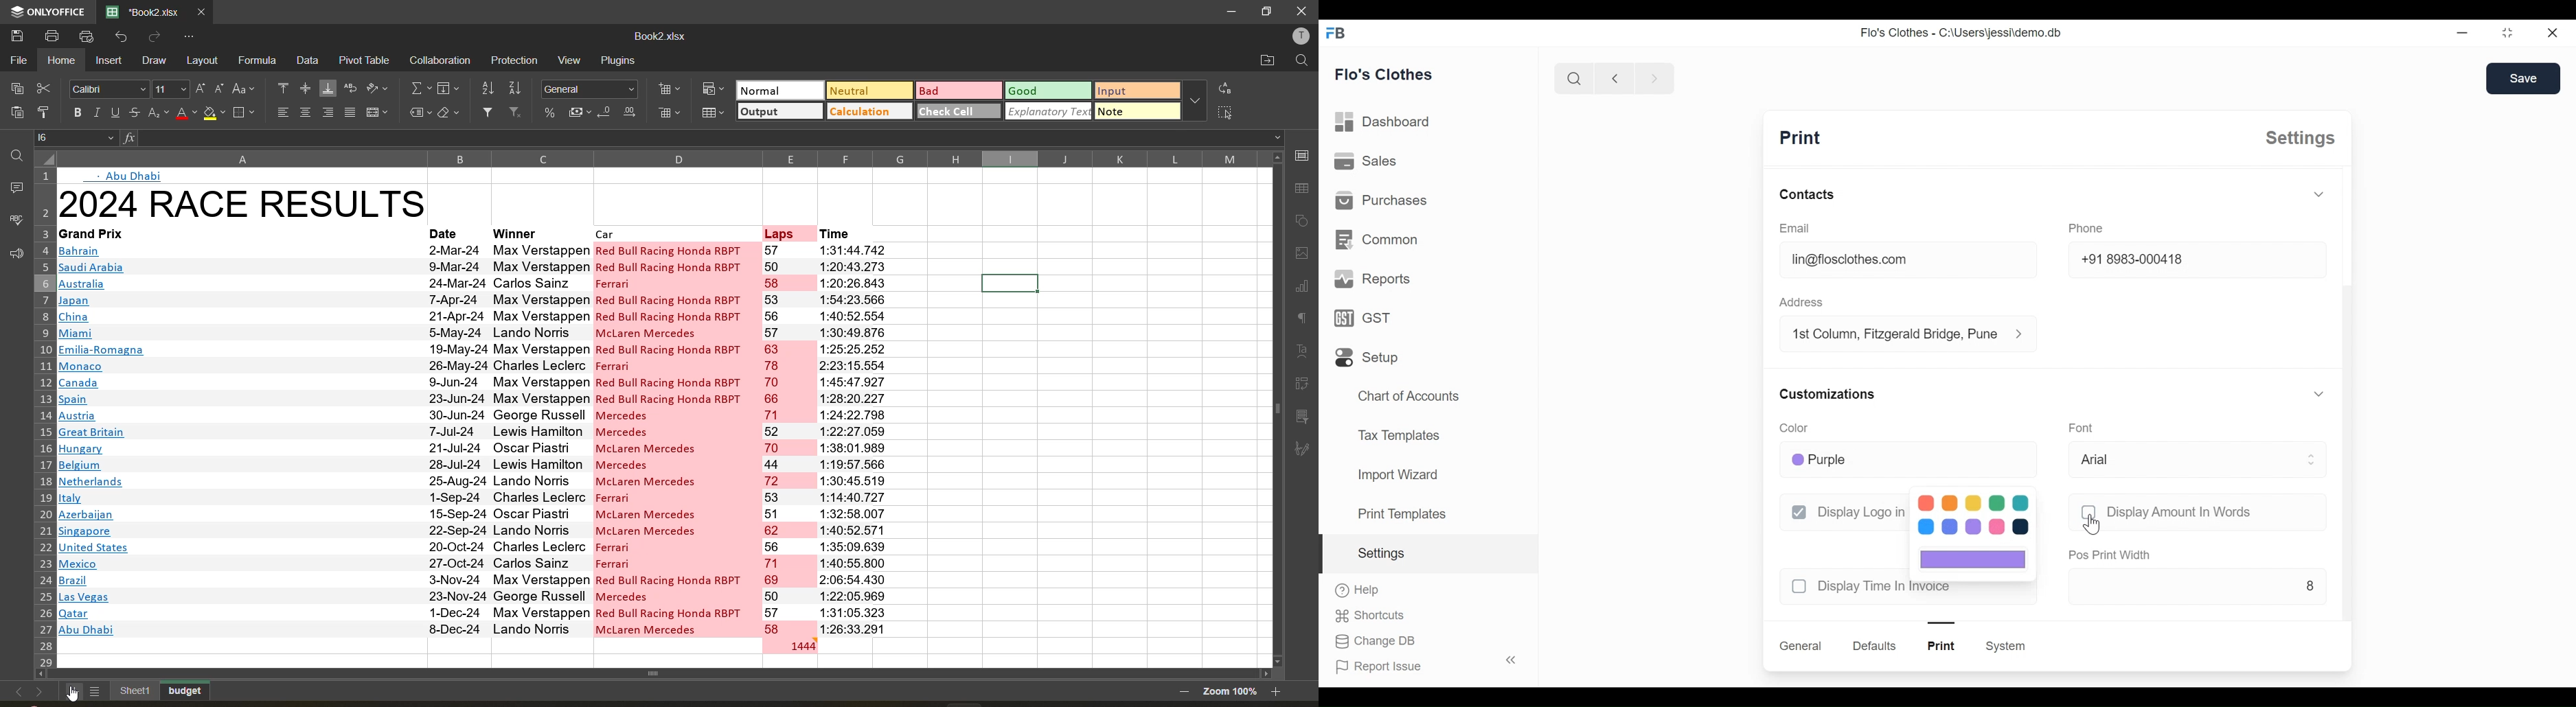 Image resolution: width=2576 pixels, height=728 pixels. What do you see at coordinates (159, 113) in the screenshot?
I see `sub/superscript` at bounding box center [159, 113].